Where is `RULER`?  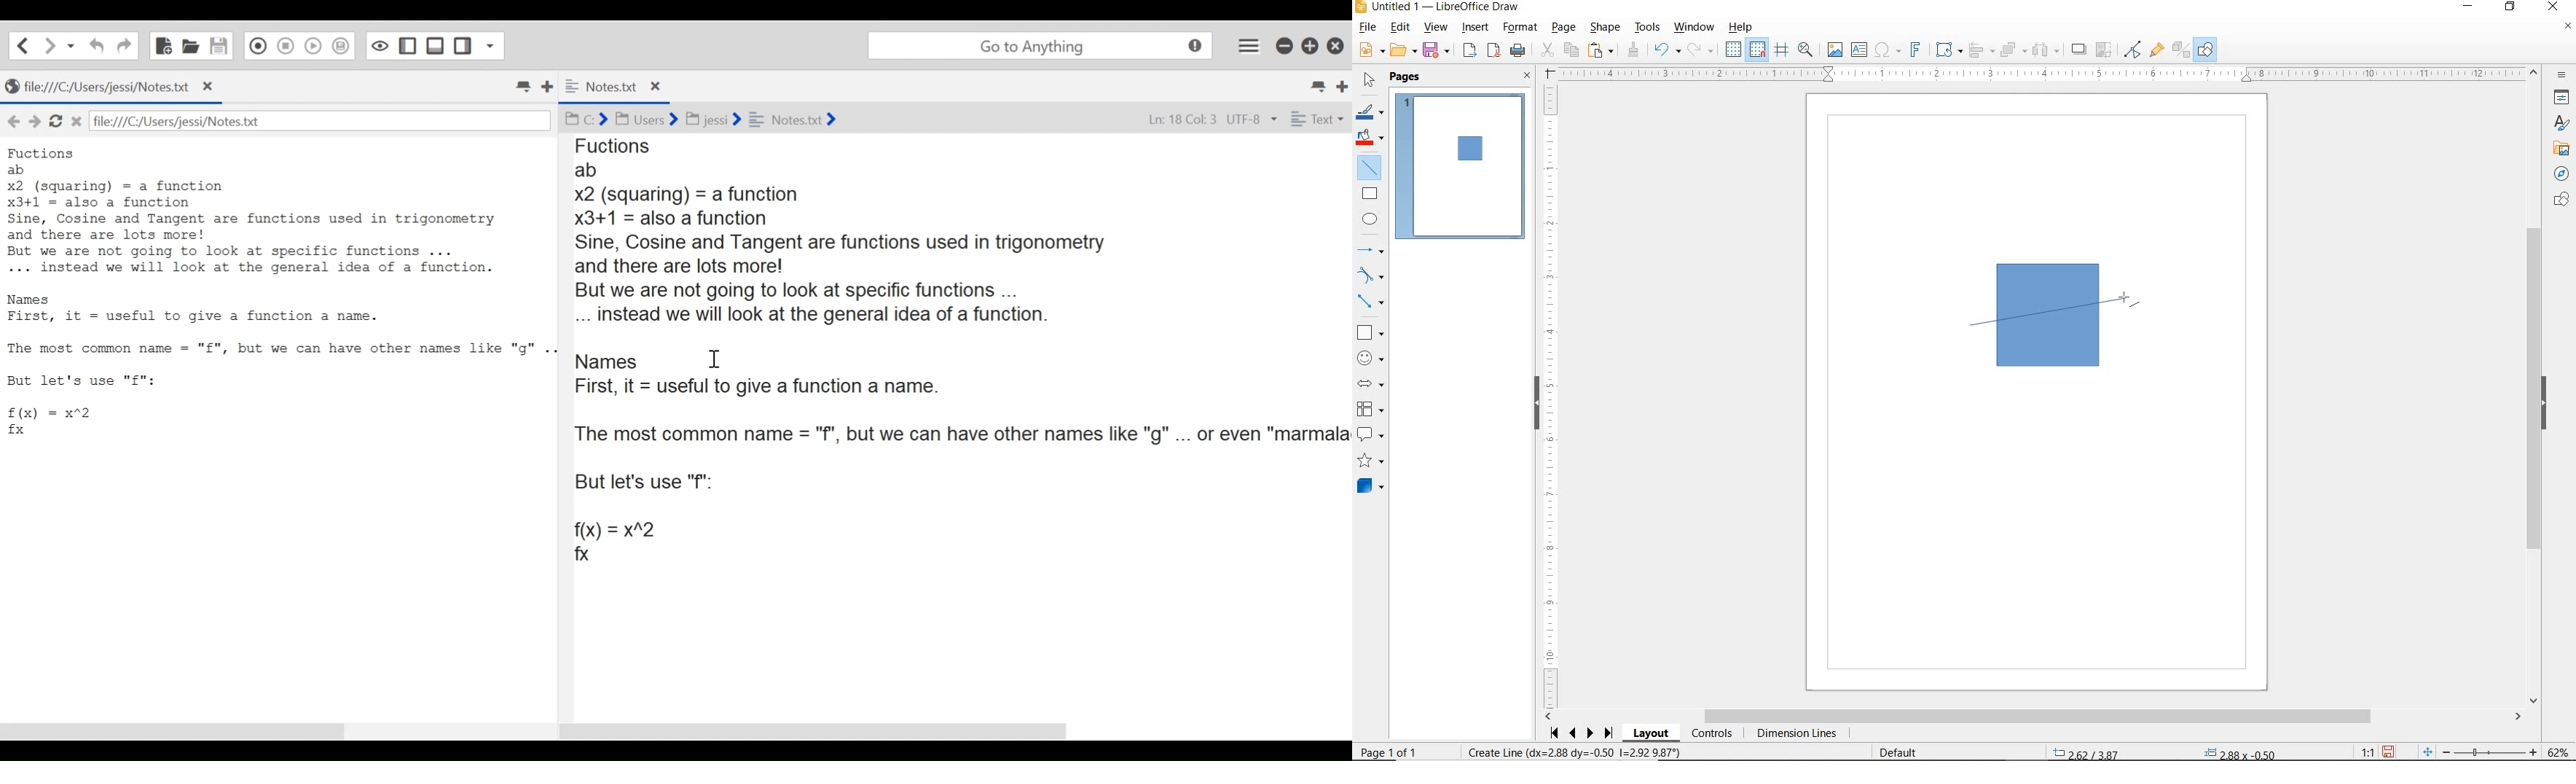 RULER is located at coordinates (2041, 74).